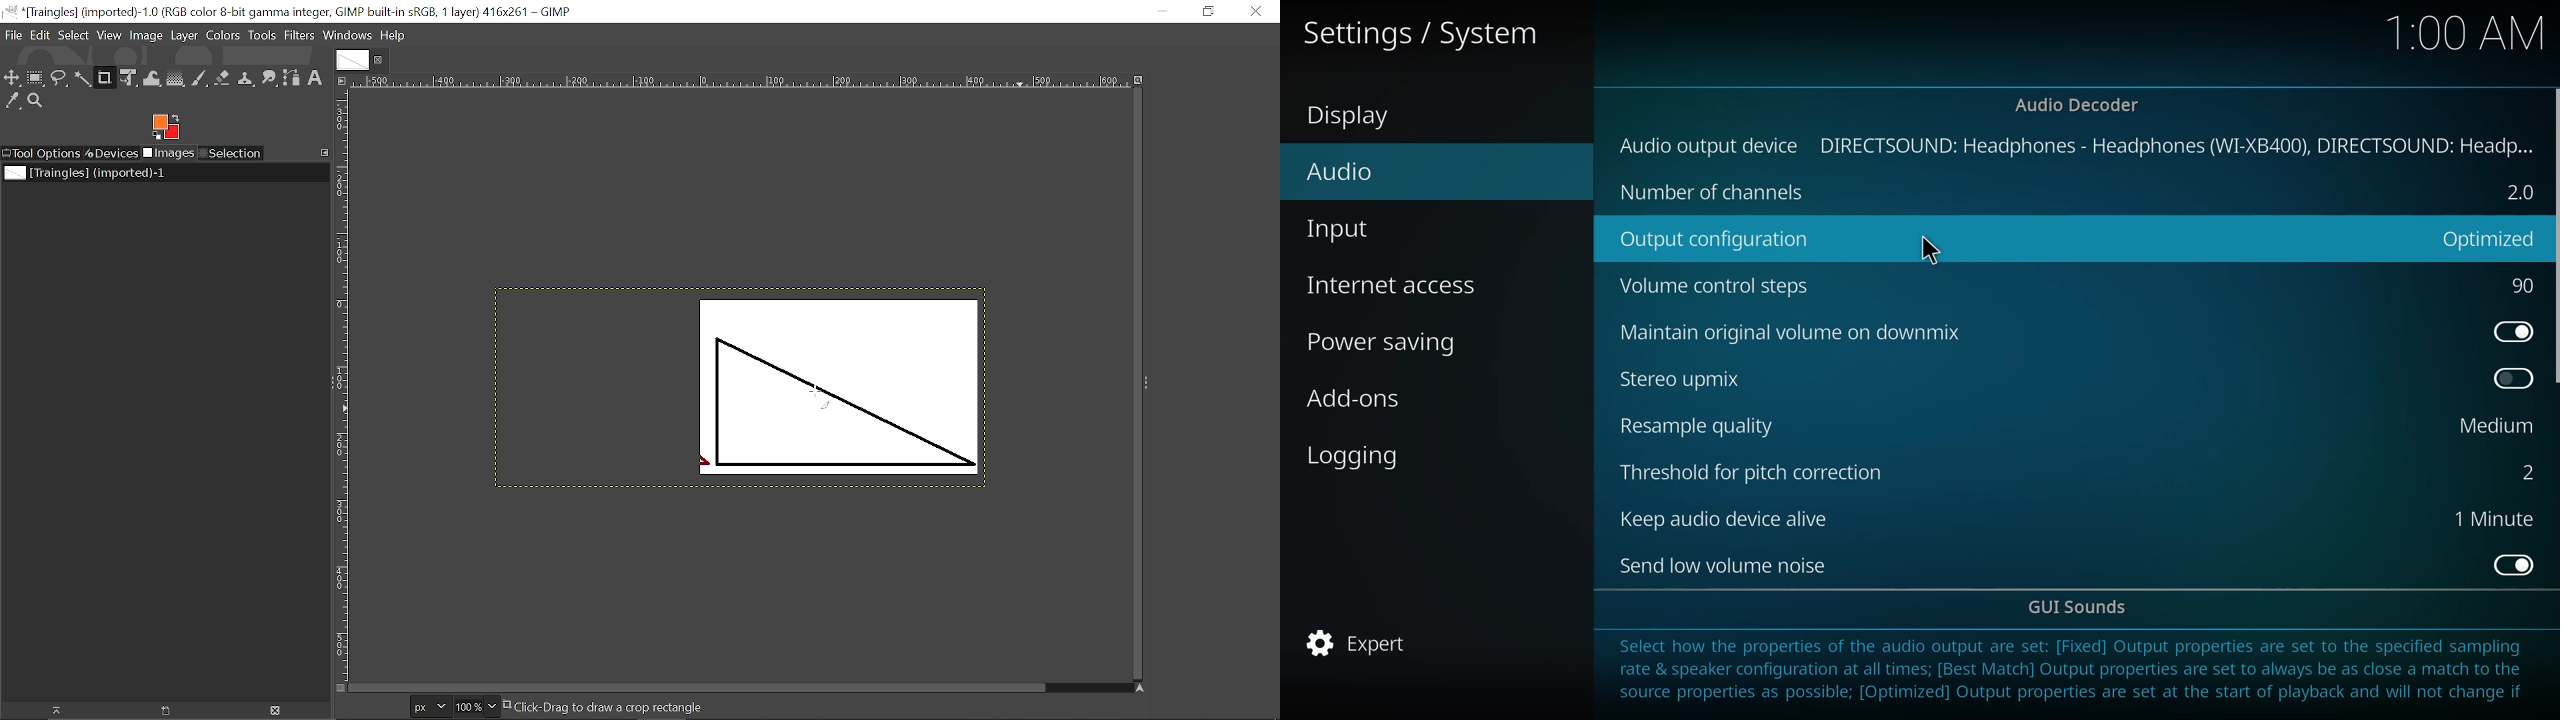 This screenshot has width=2576, height=728. Describe the element at coordinates (1930, 249) in the screenshot. I see `cursor` at that location.